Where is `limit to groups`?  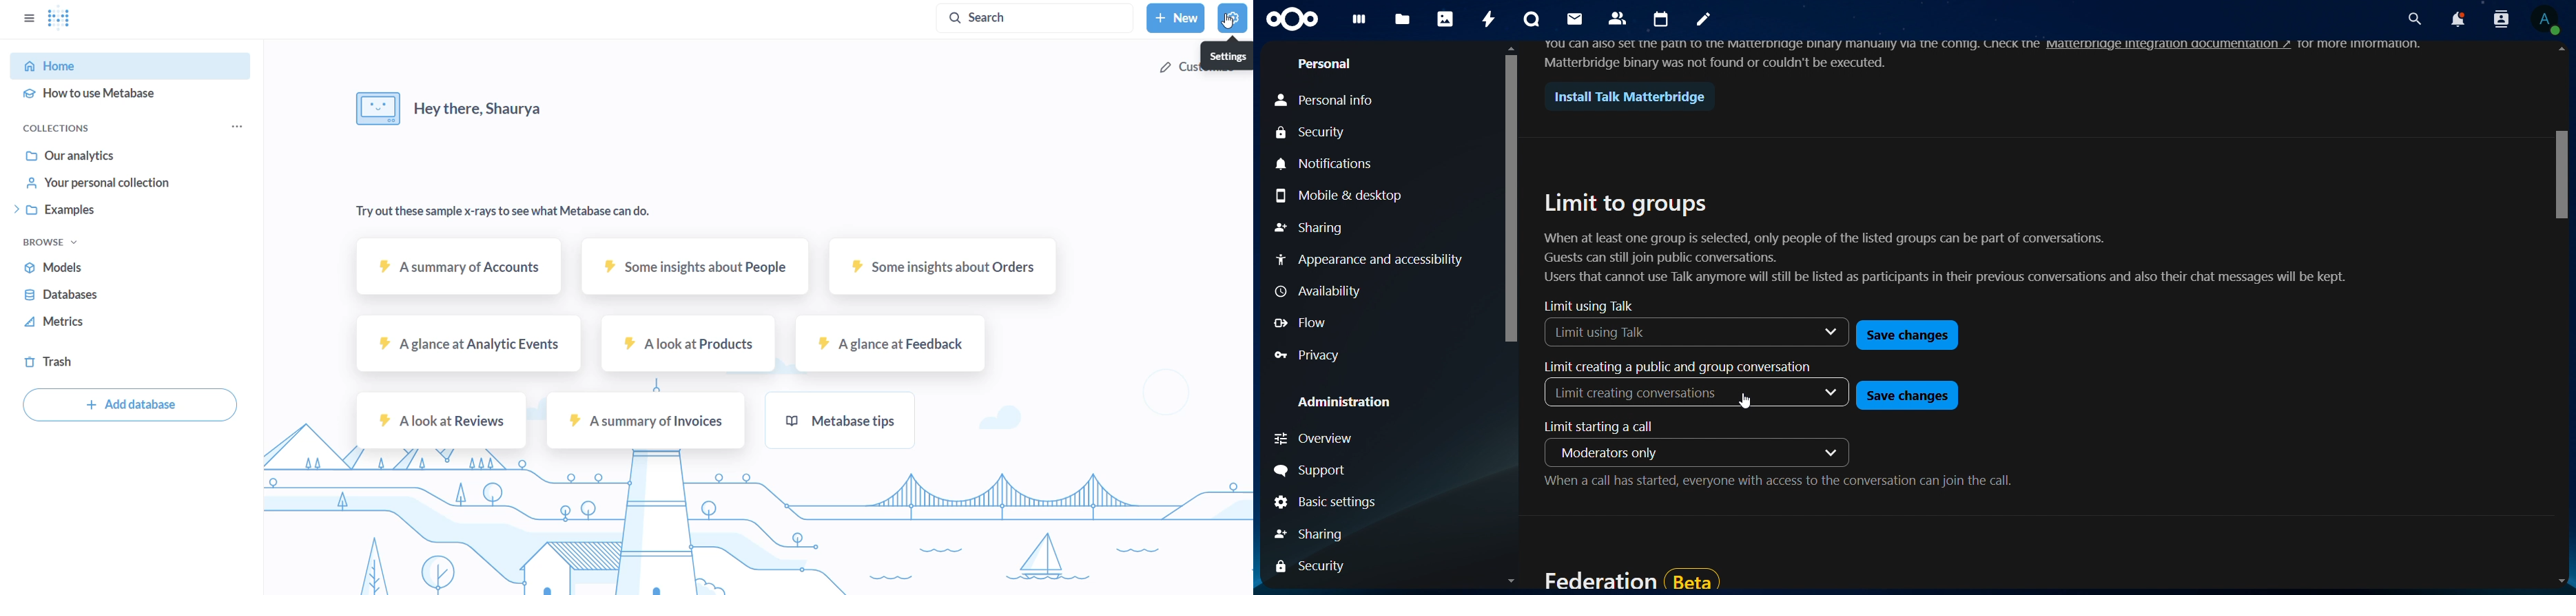
limit to groups is located at coordinates (1626, 204).